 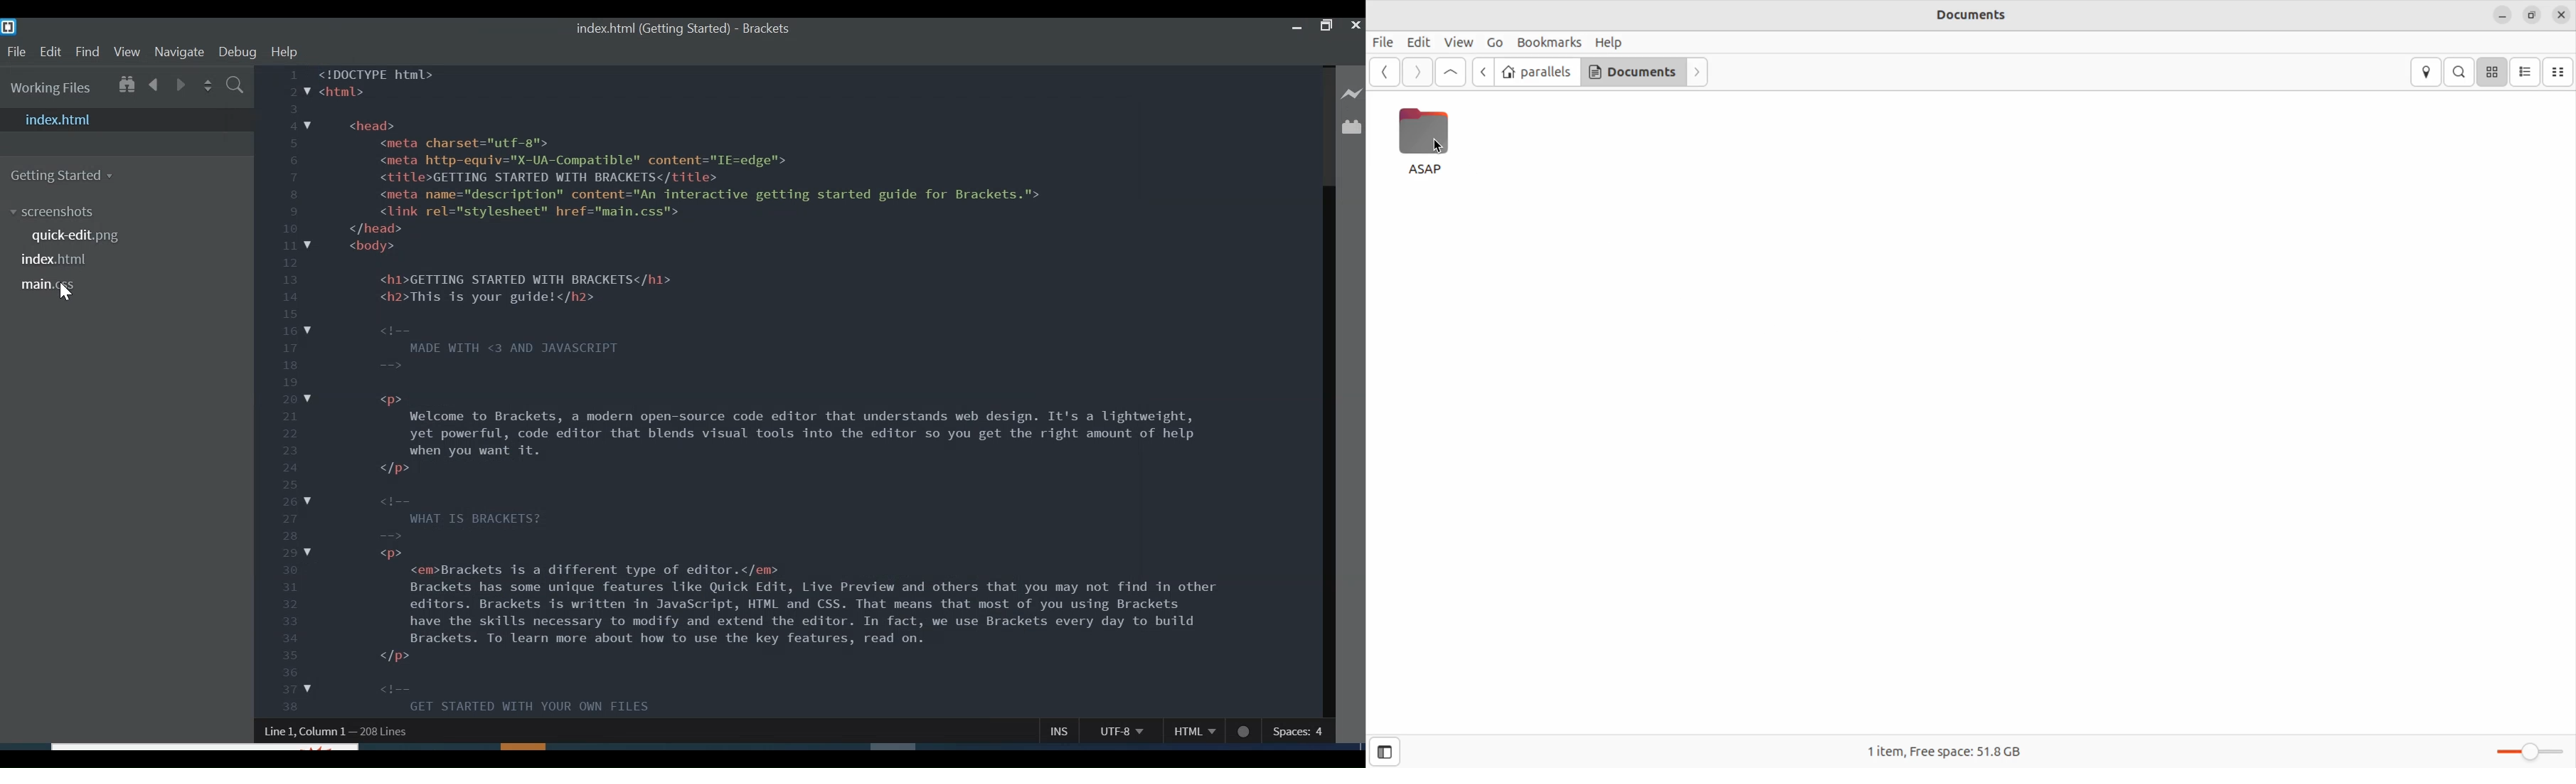 What do you see at coordinates (783, 392) in the screenshot?
I see `code having JavaScript` at bounding box center [783, 392].